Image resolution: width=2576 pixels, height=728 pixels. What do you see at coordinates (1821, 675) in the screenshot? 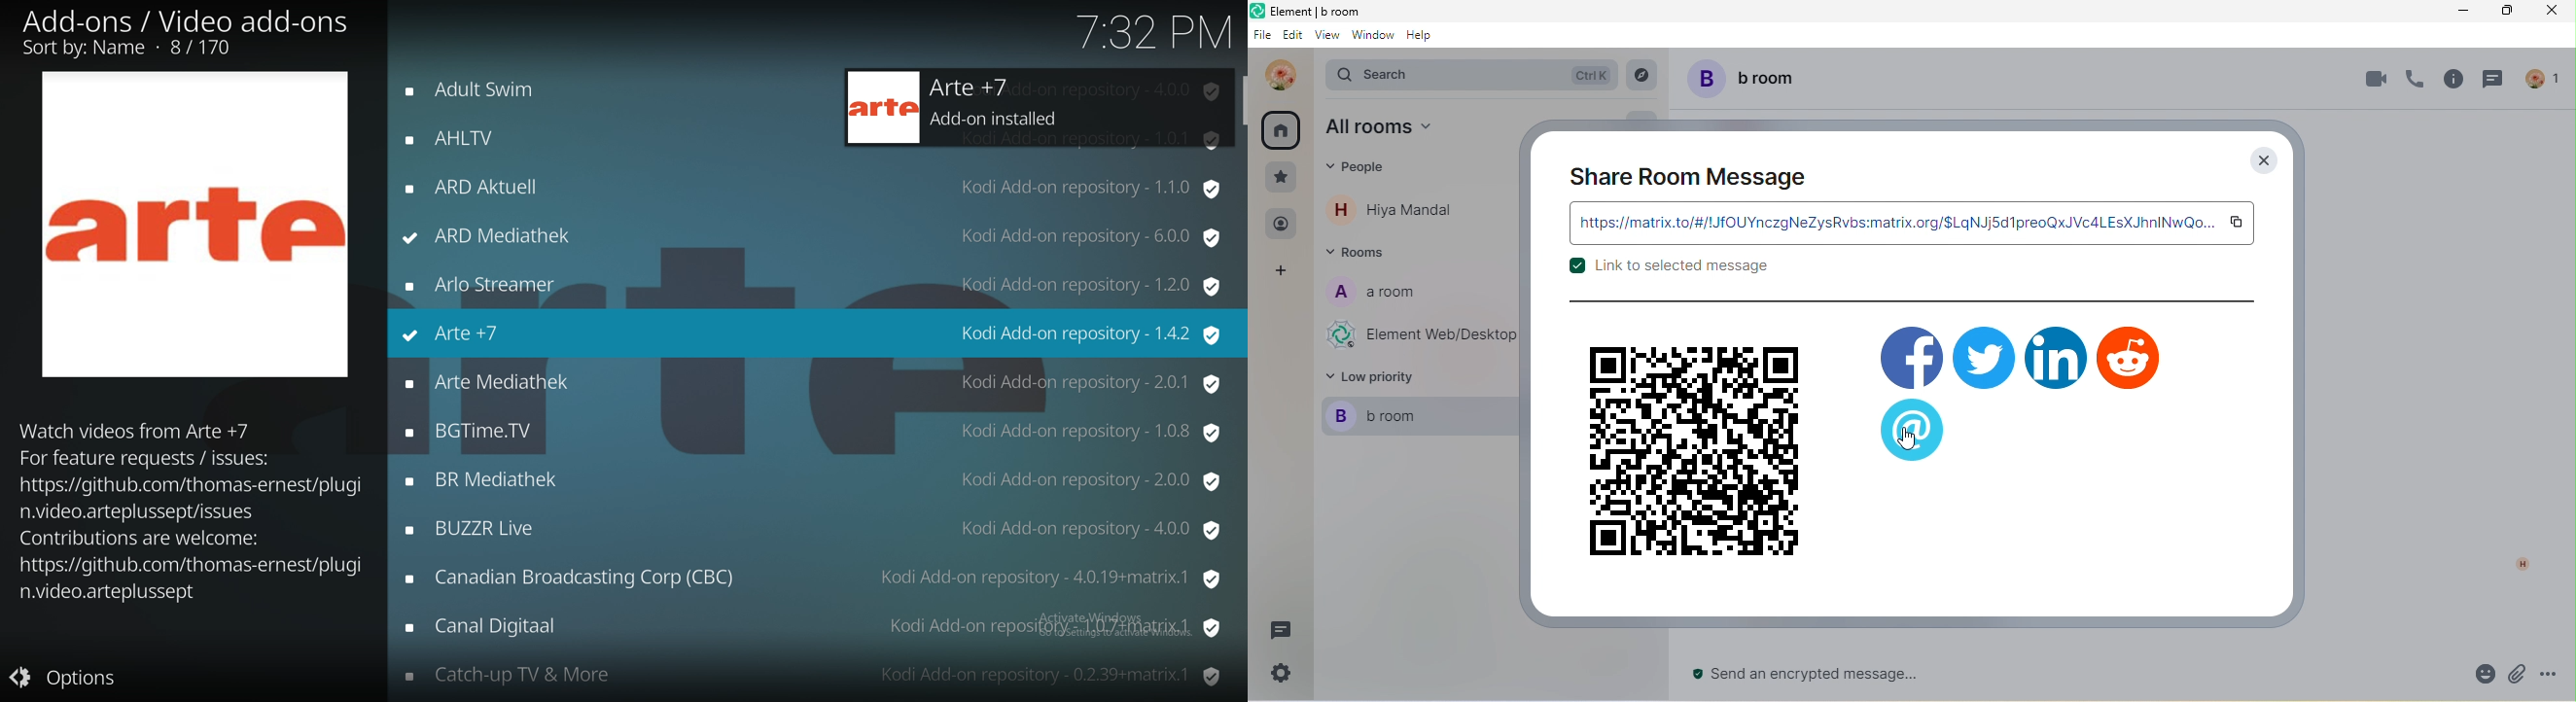
I see `send an encrypted message` at bounding box center [1821, 675].